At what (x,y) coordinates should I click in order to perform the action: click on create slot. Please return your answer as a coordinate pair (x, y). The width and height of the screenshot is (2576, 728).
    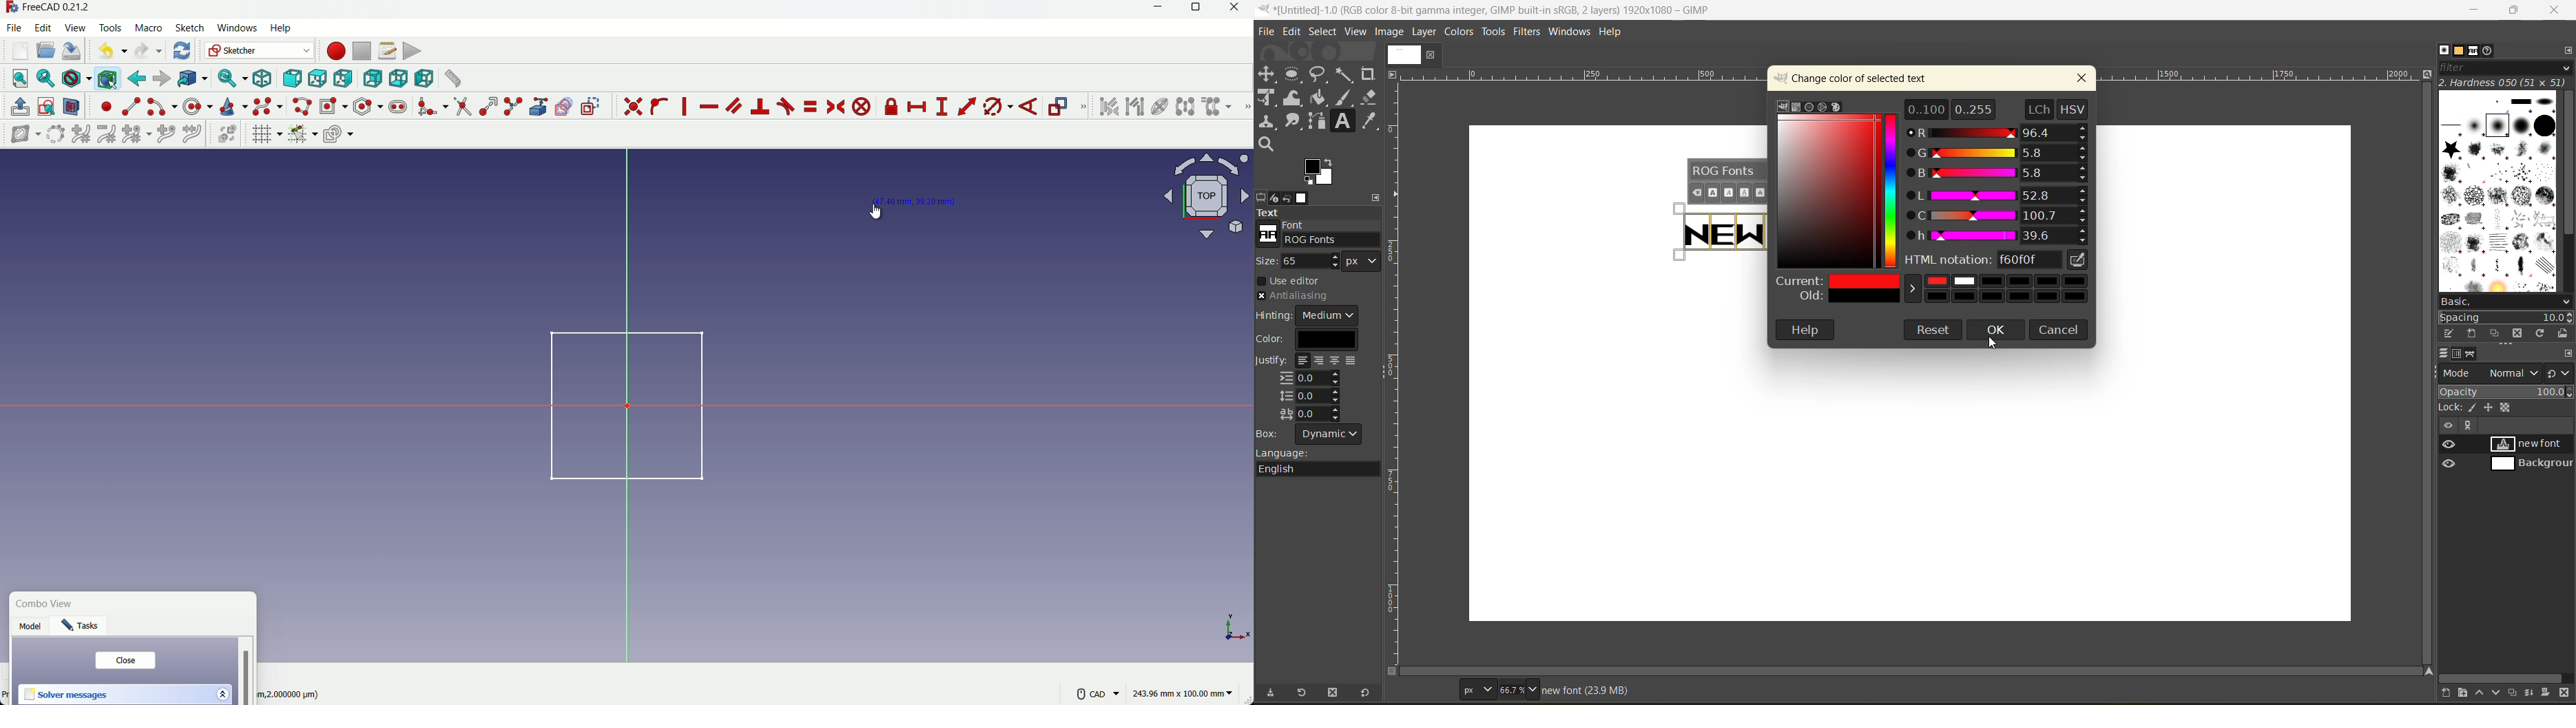
    Looking at the image, I should click on (398, 107).